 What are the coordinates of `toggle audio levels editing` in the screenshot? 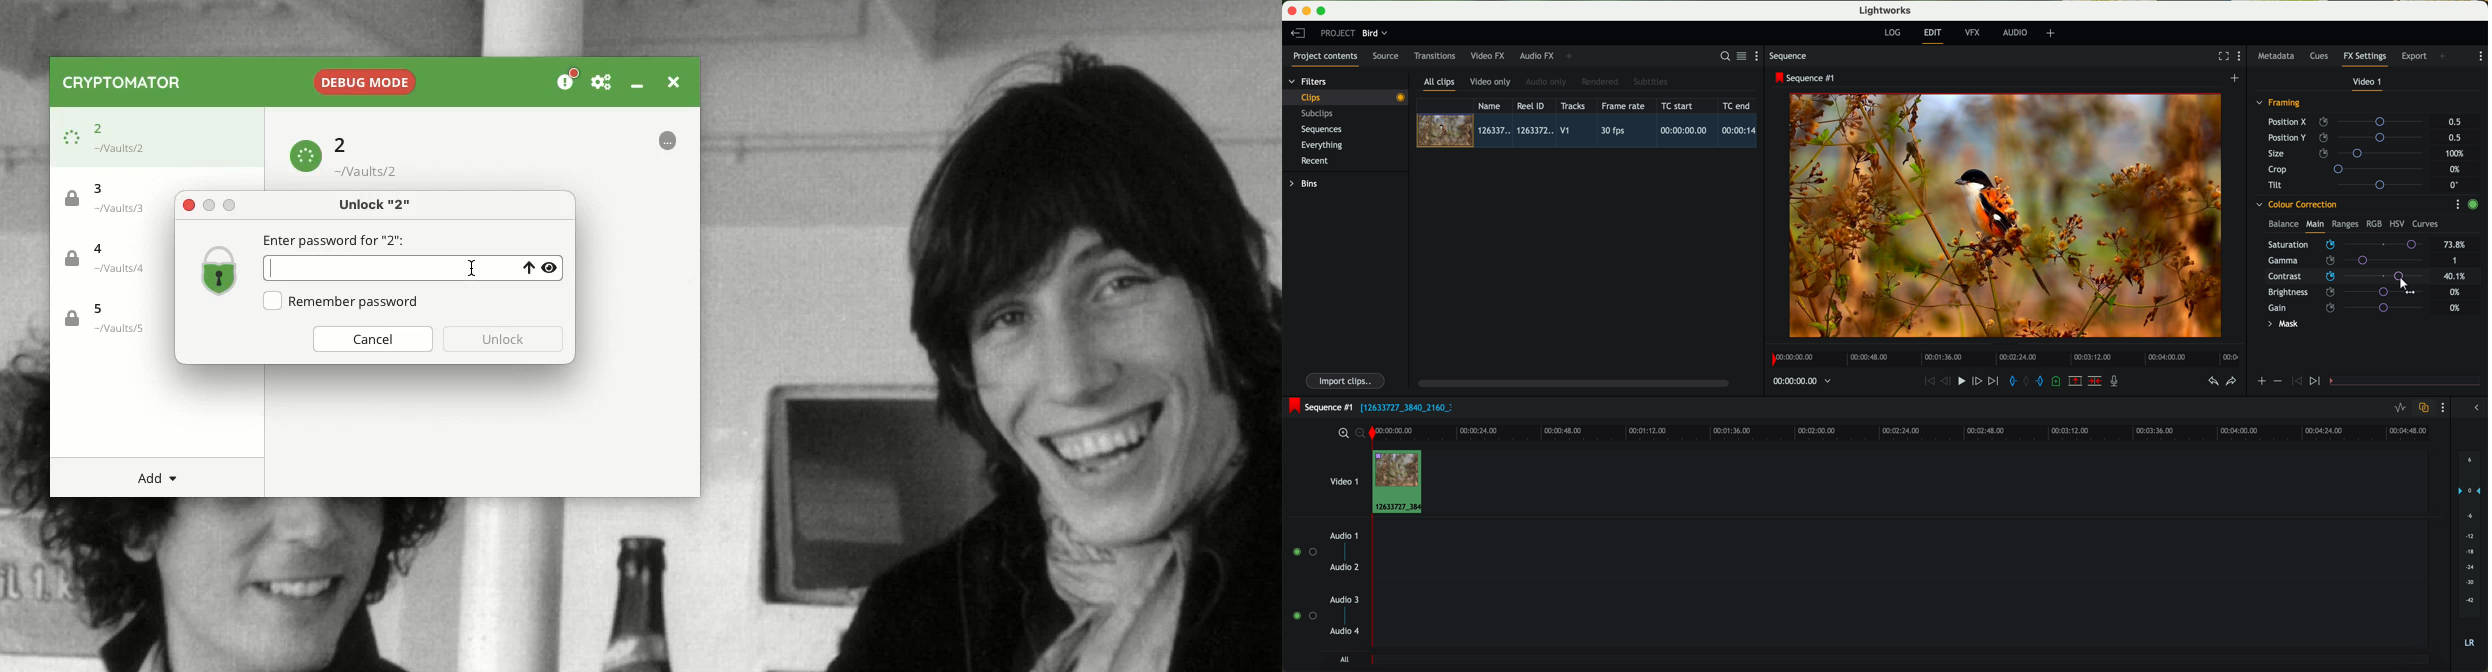 It's located at (2400, 409).